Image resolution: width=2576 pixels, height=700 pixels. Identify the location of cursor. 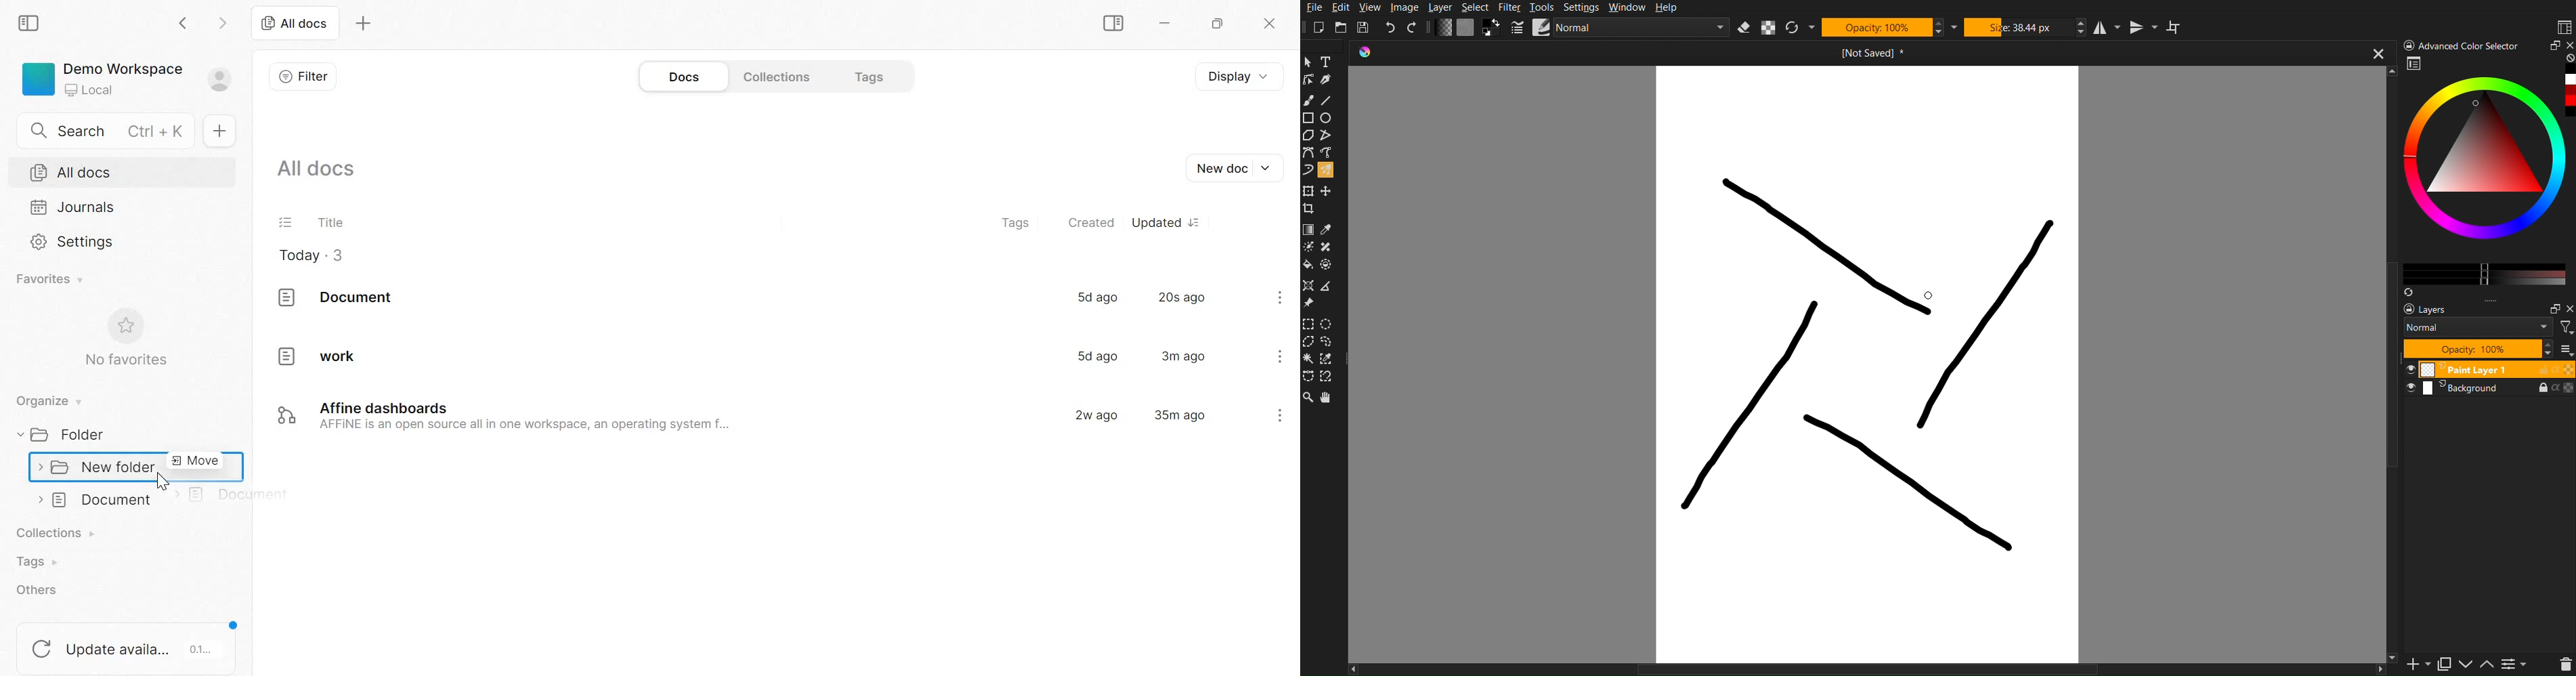
(161, 482).